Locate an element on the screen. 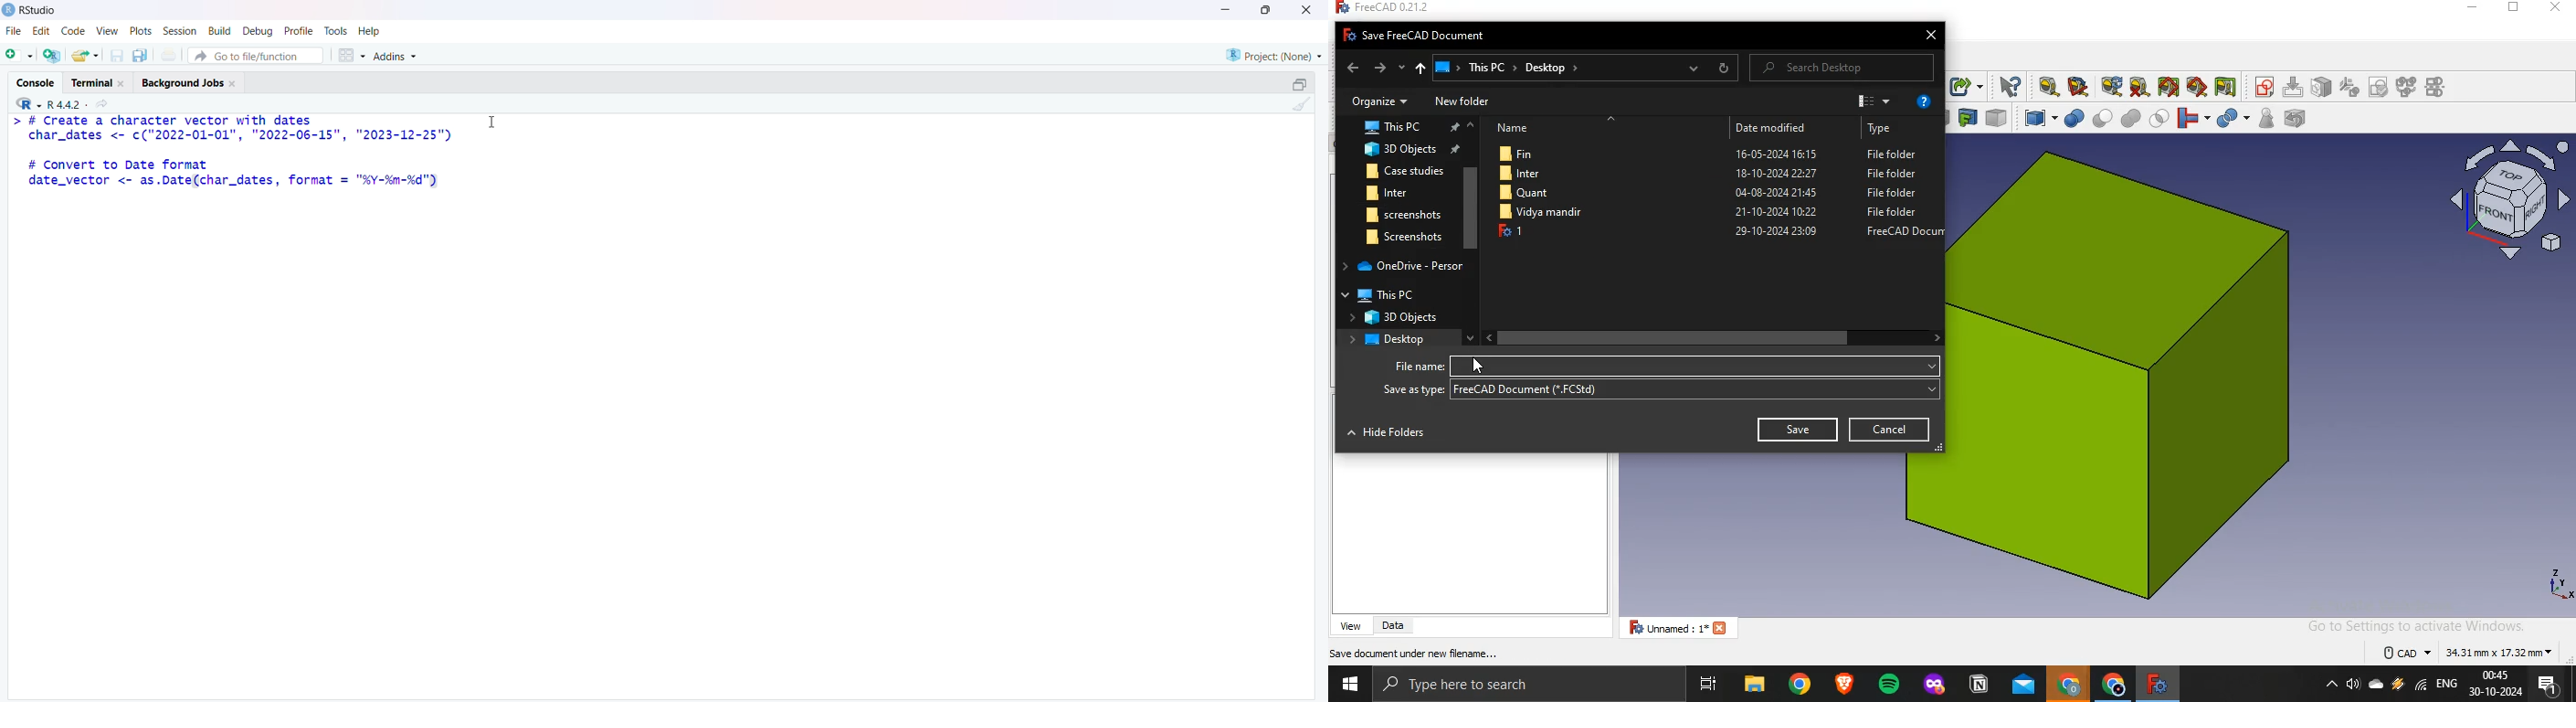 This screenshot has height=728, width=2576. Organize is located at coordinates (1375, 101).